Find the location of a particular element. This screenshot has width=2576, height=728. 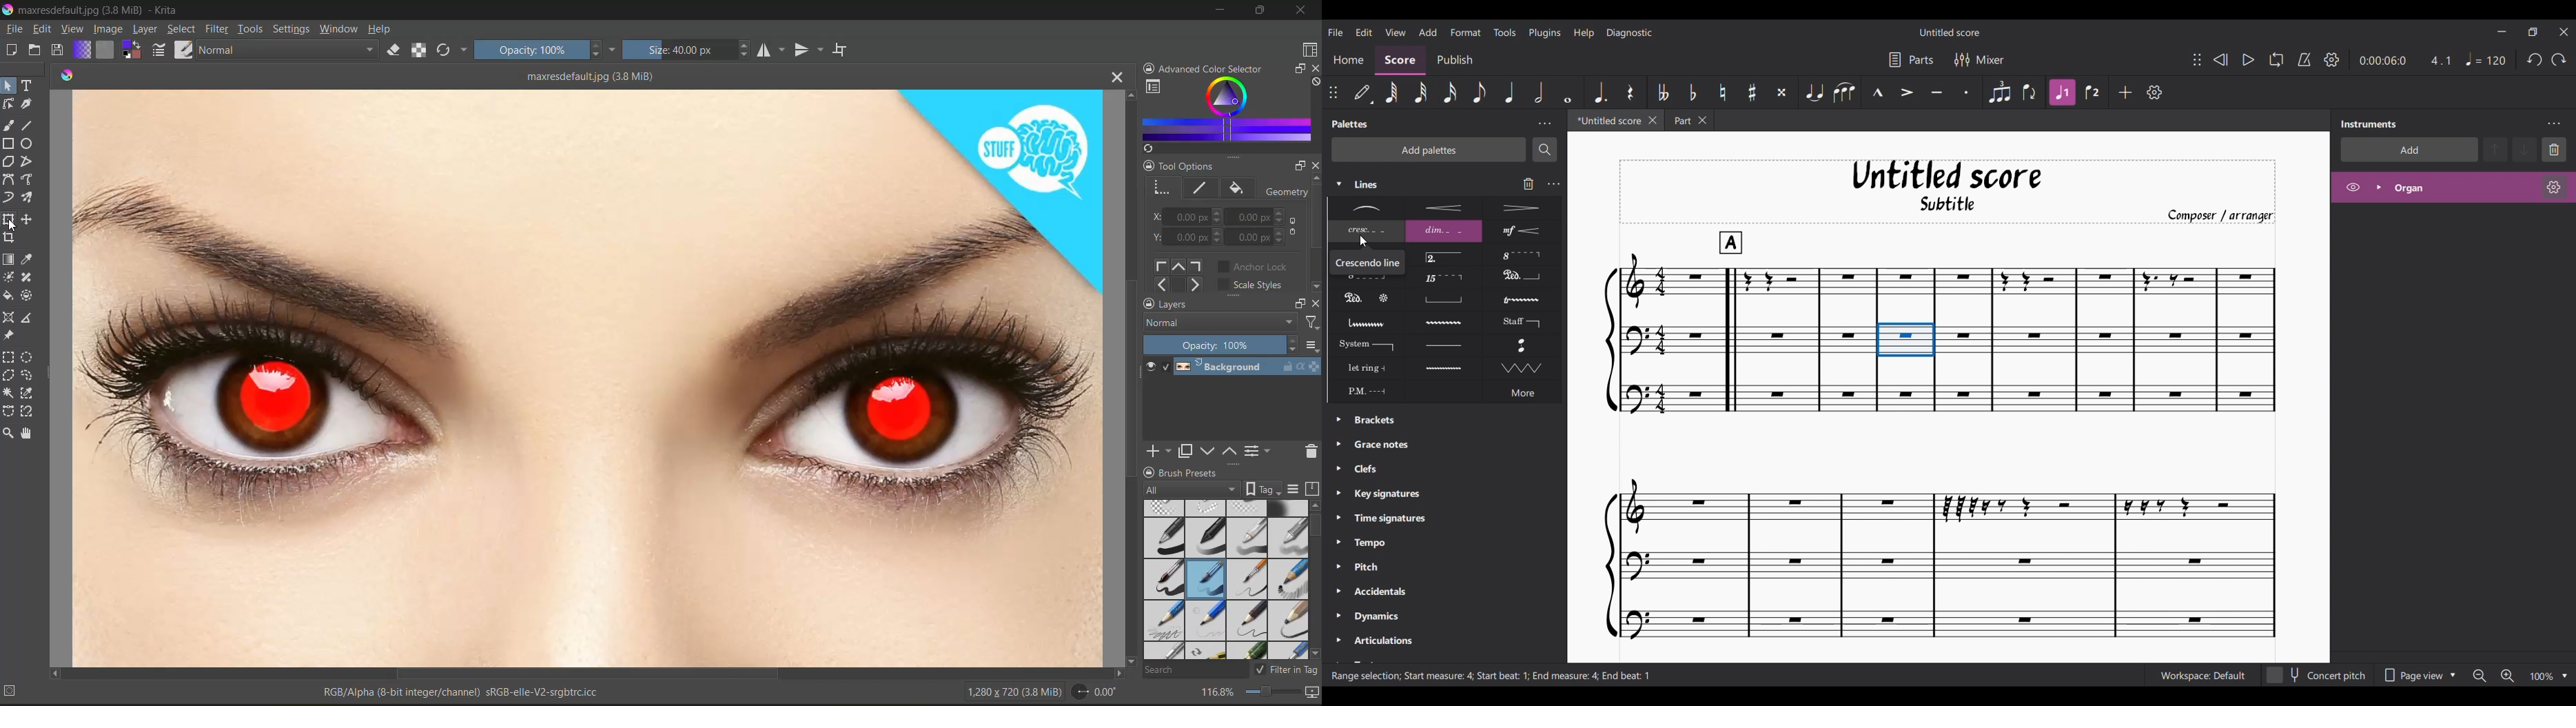

Zoom out is located at coordinates (2480, 676).